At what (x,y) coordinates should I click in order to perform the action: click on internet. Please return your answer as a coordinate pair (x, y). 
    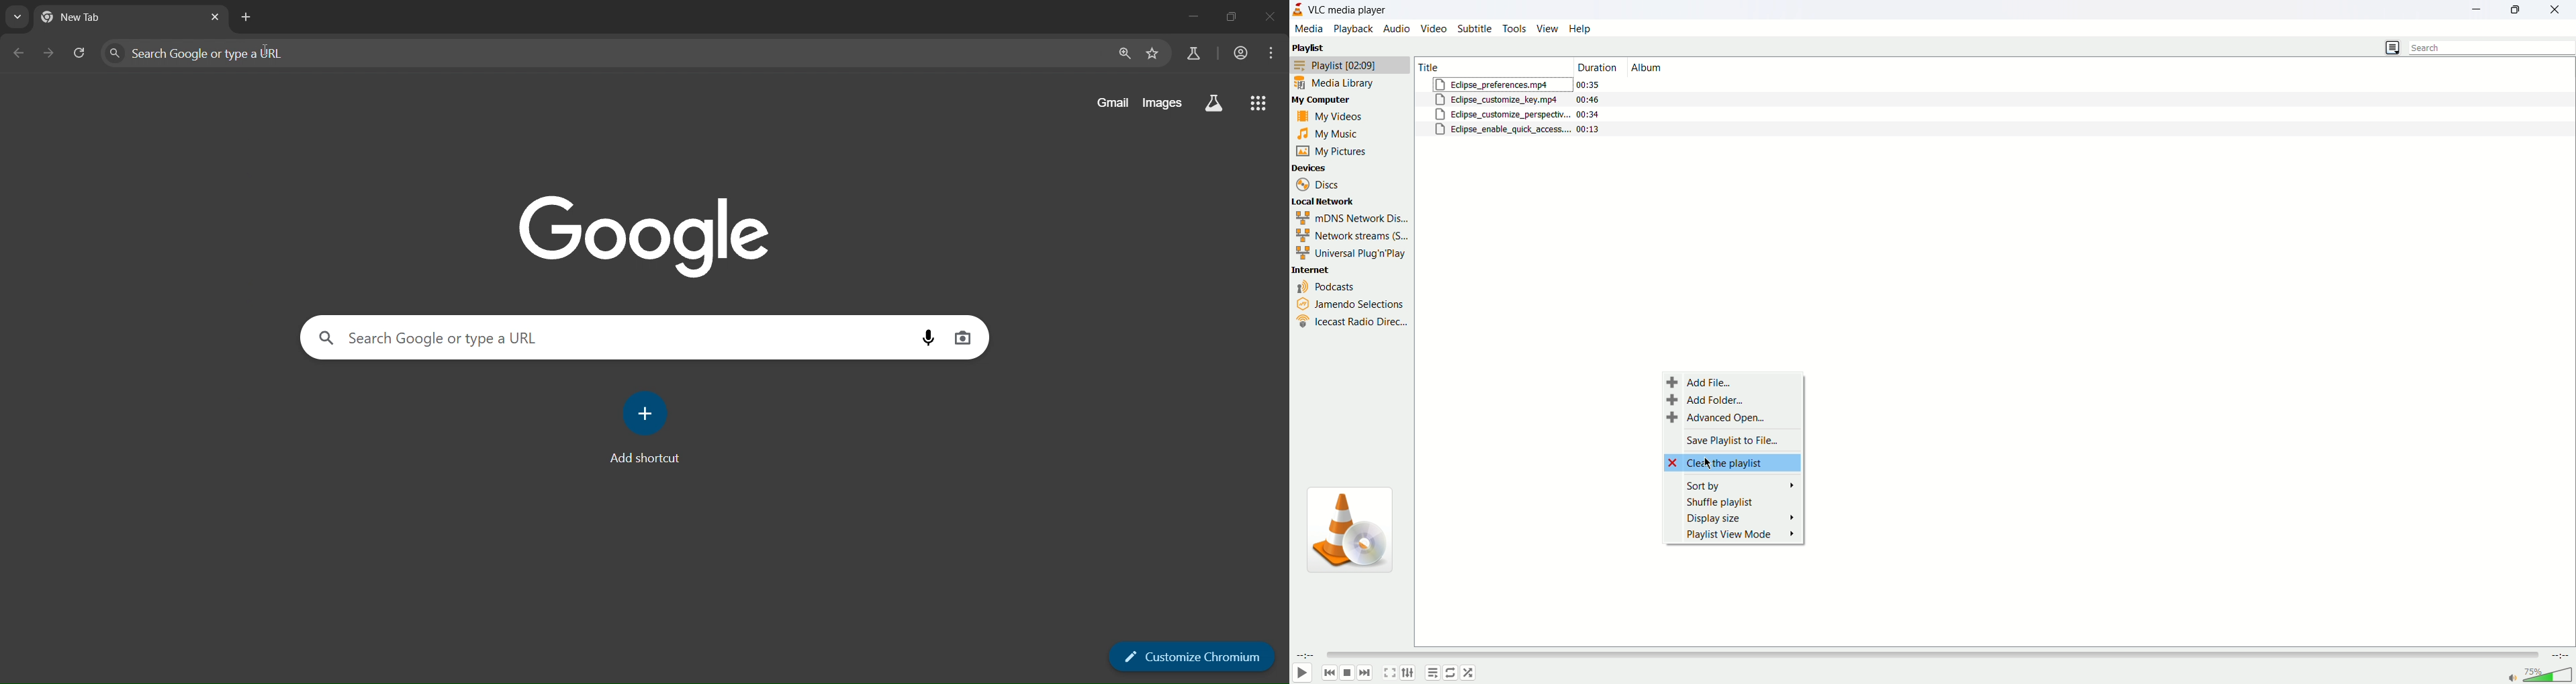
    Looking at the image, I should click on (1333, 270).